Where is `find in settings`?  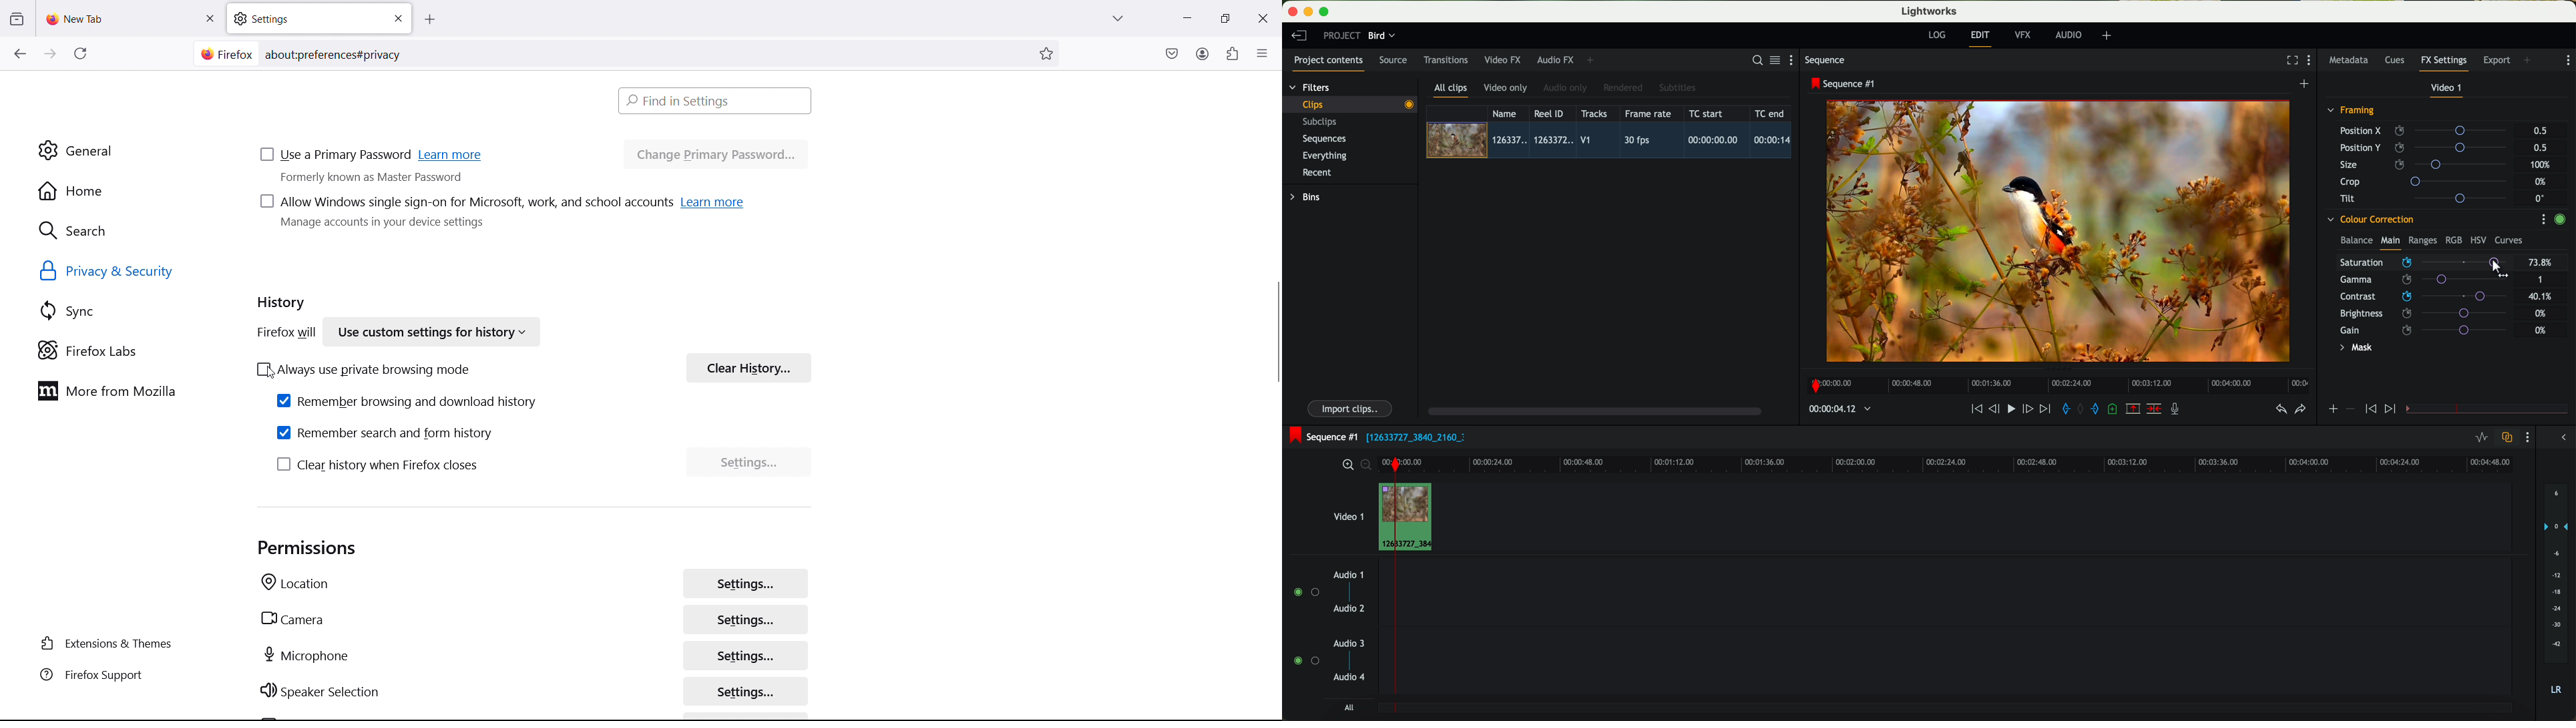 find in settings is located at coordinates (716, 100).